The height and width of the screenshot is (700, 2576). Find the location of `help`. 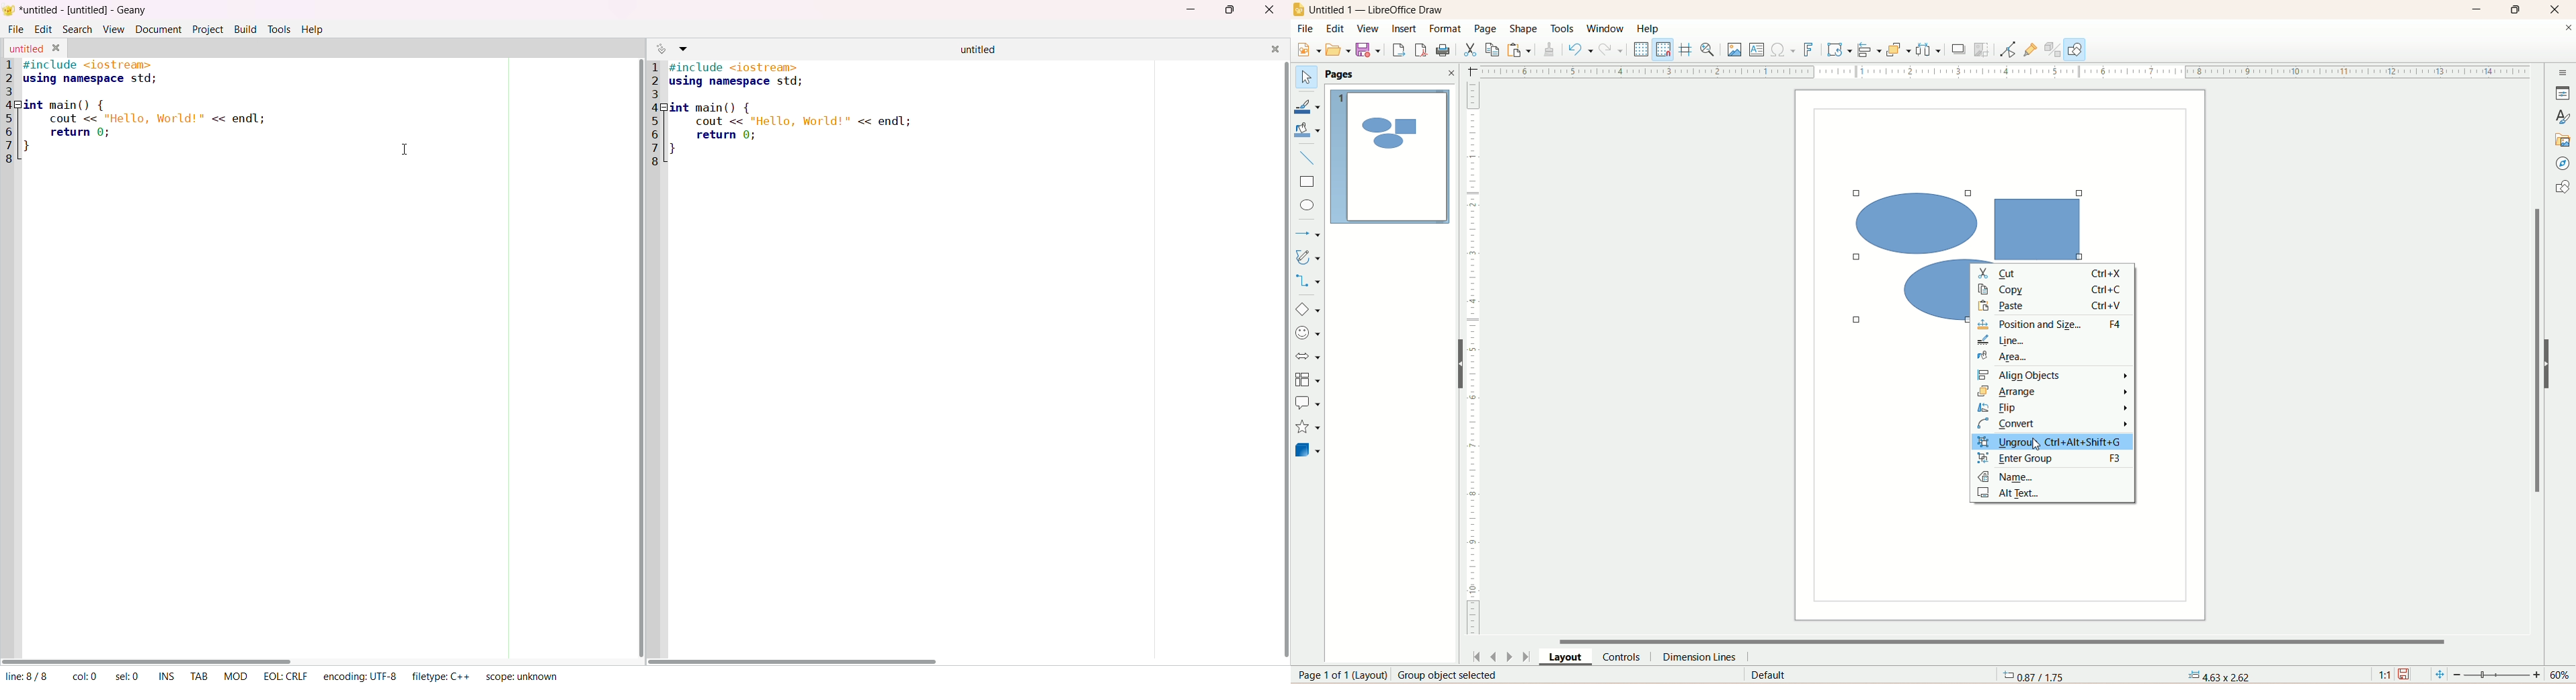

help is located at coordinates (1649, 28).